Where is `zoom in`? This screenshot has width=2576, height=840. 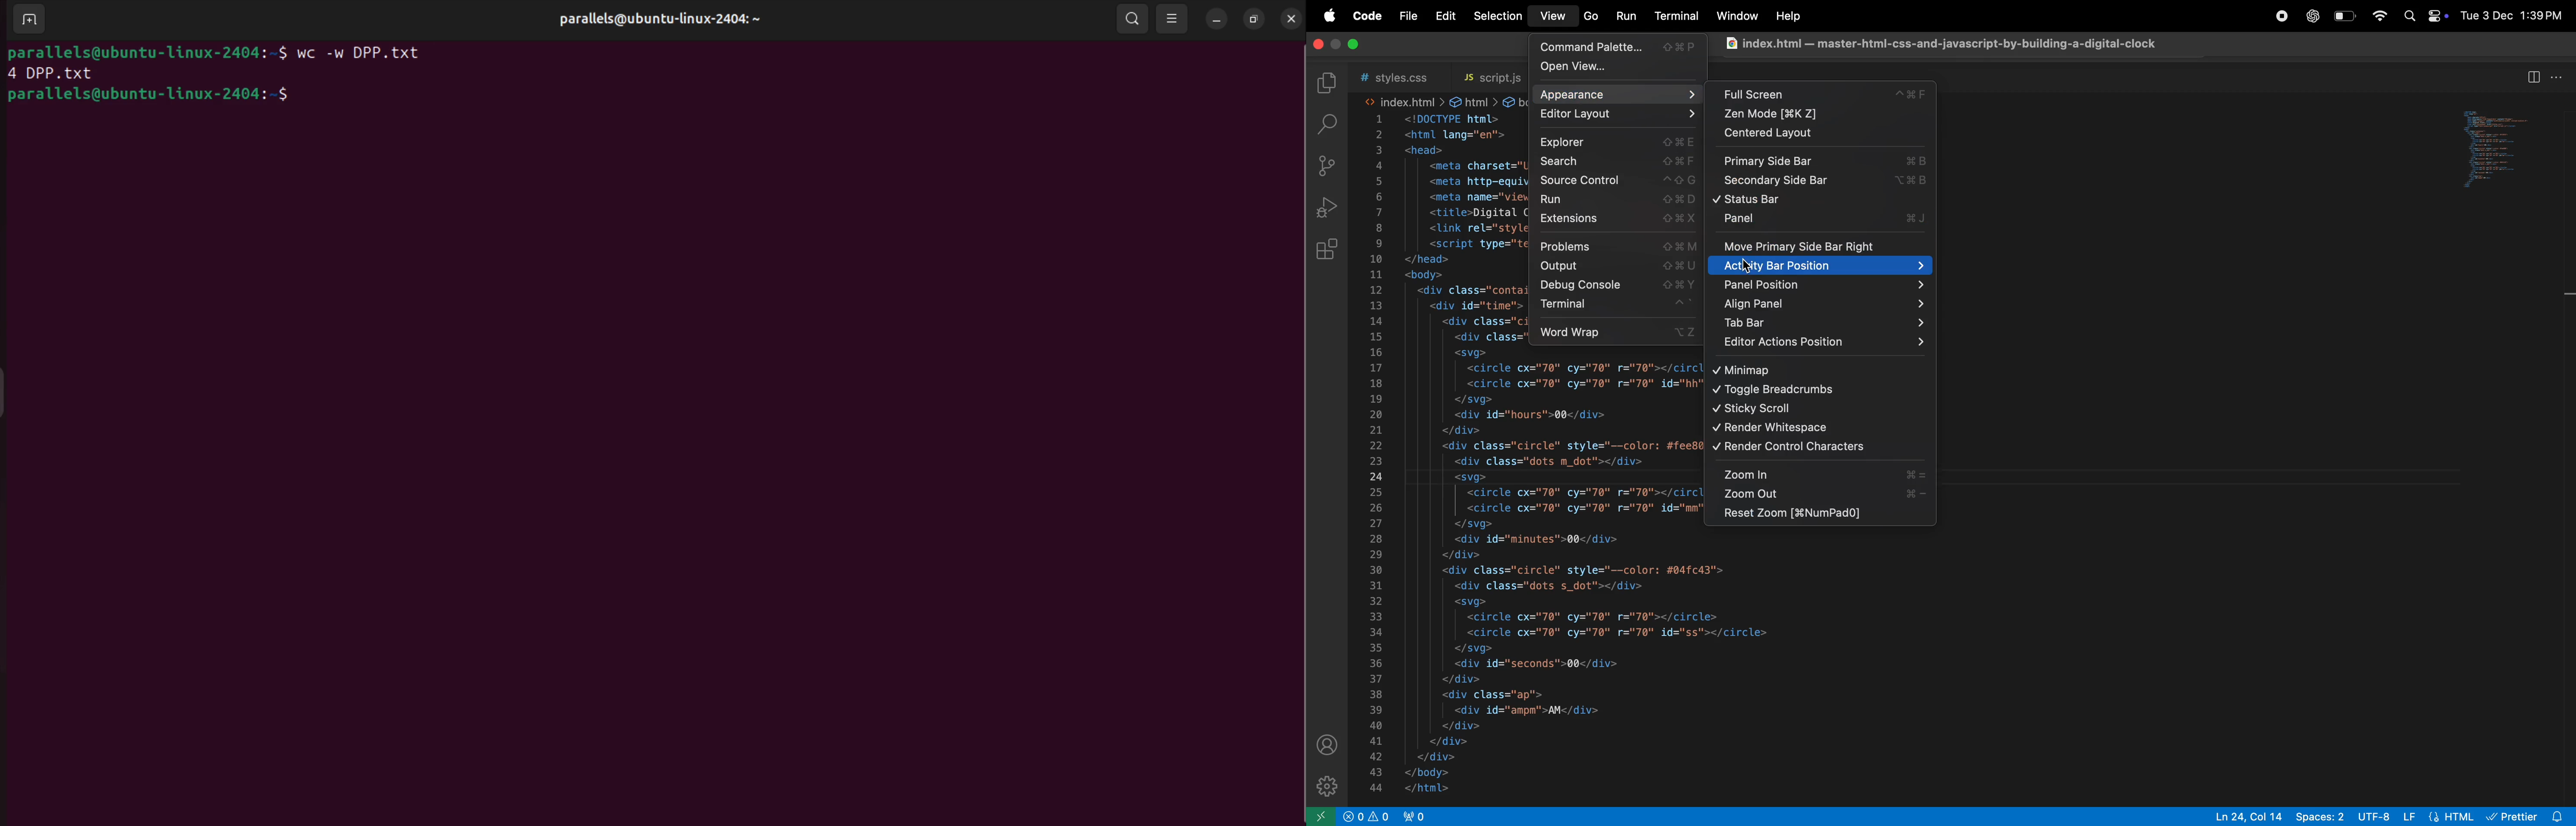 zoom in is located at coordinates (1820, 472).